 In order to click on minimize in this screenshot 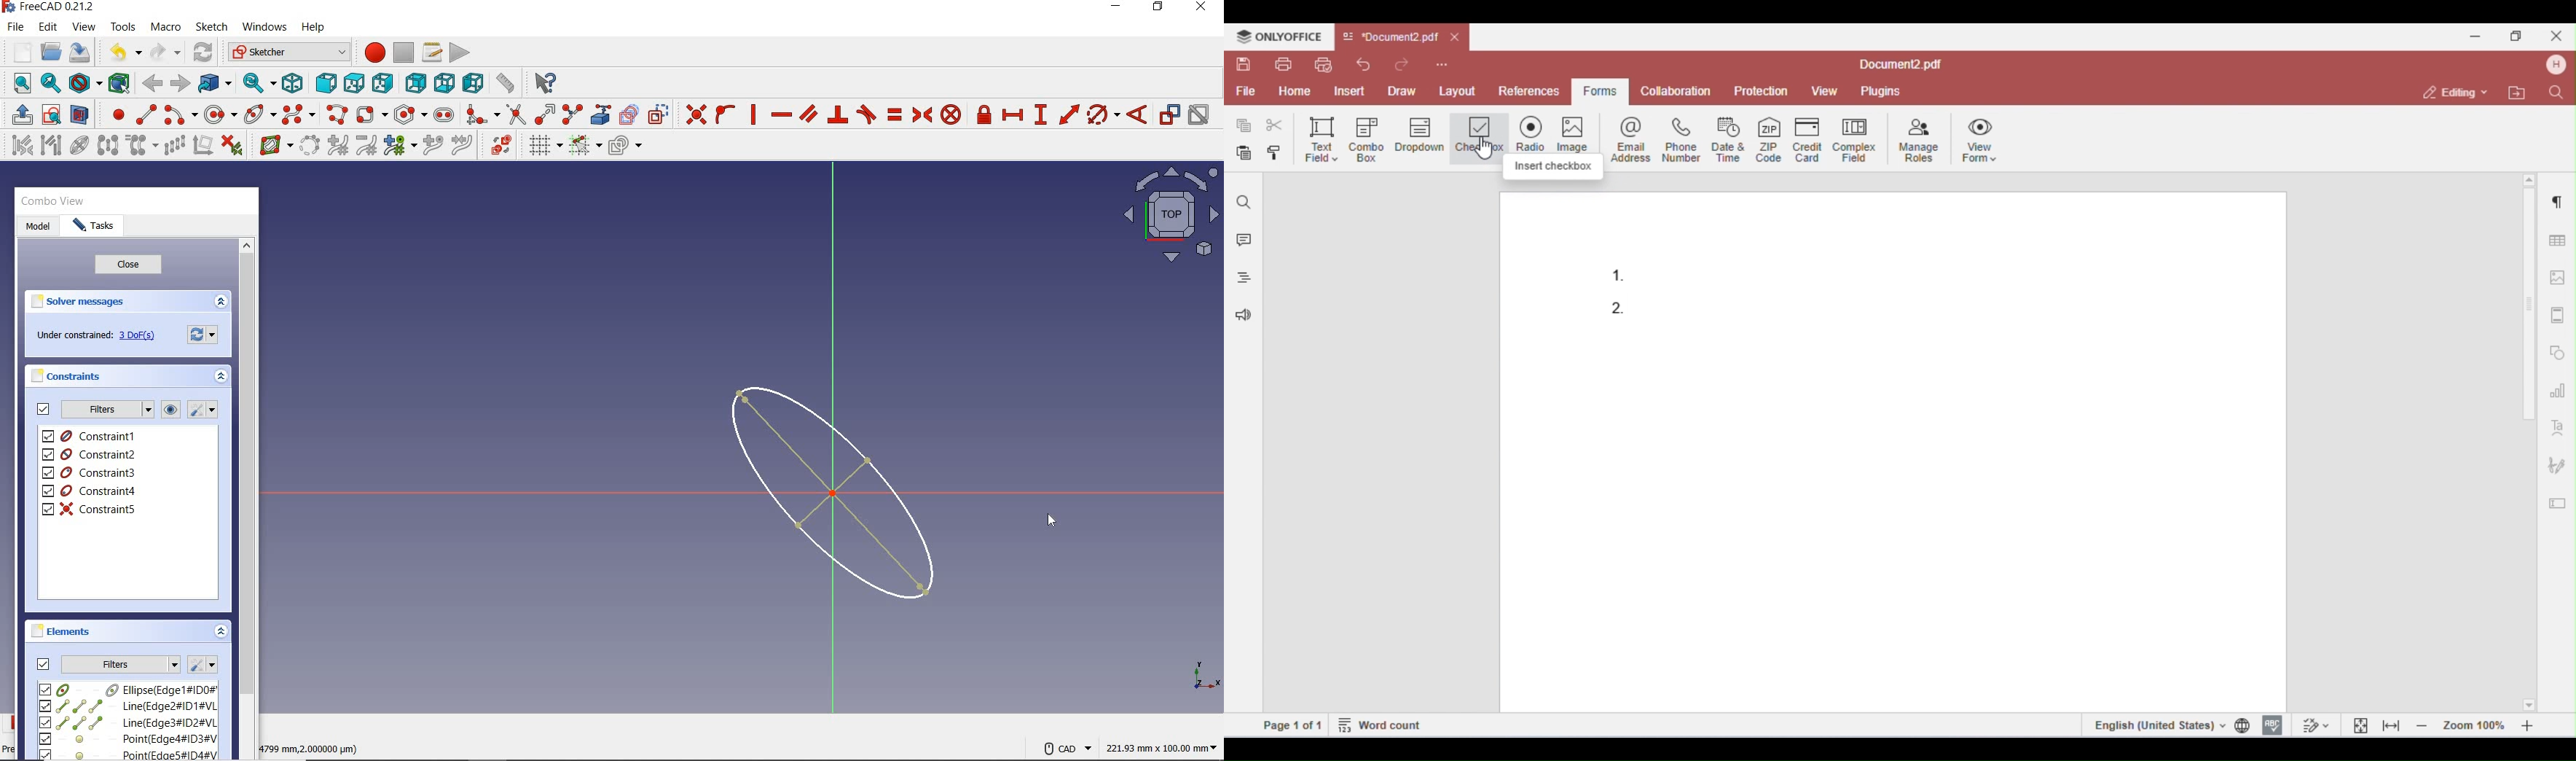, I will do `click(1115, 7)`.